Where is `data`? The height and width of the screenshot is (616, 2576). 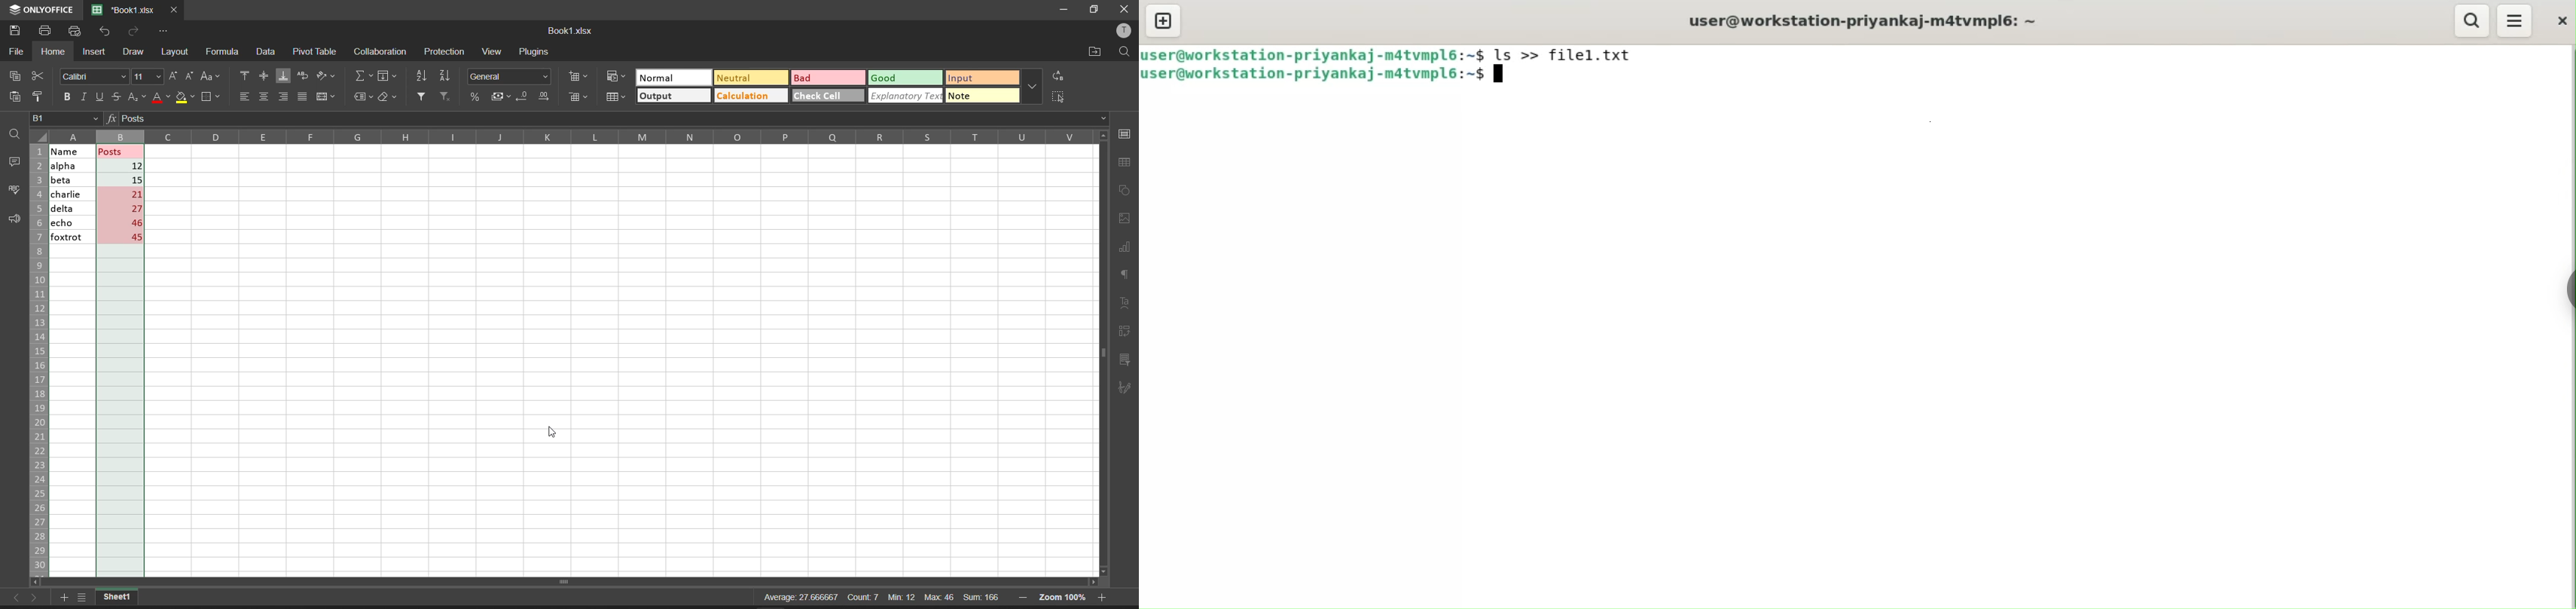 data is located at coordinates (268, 52).